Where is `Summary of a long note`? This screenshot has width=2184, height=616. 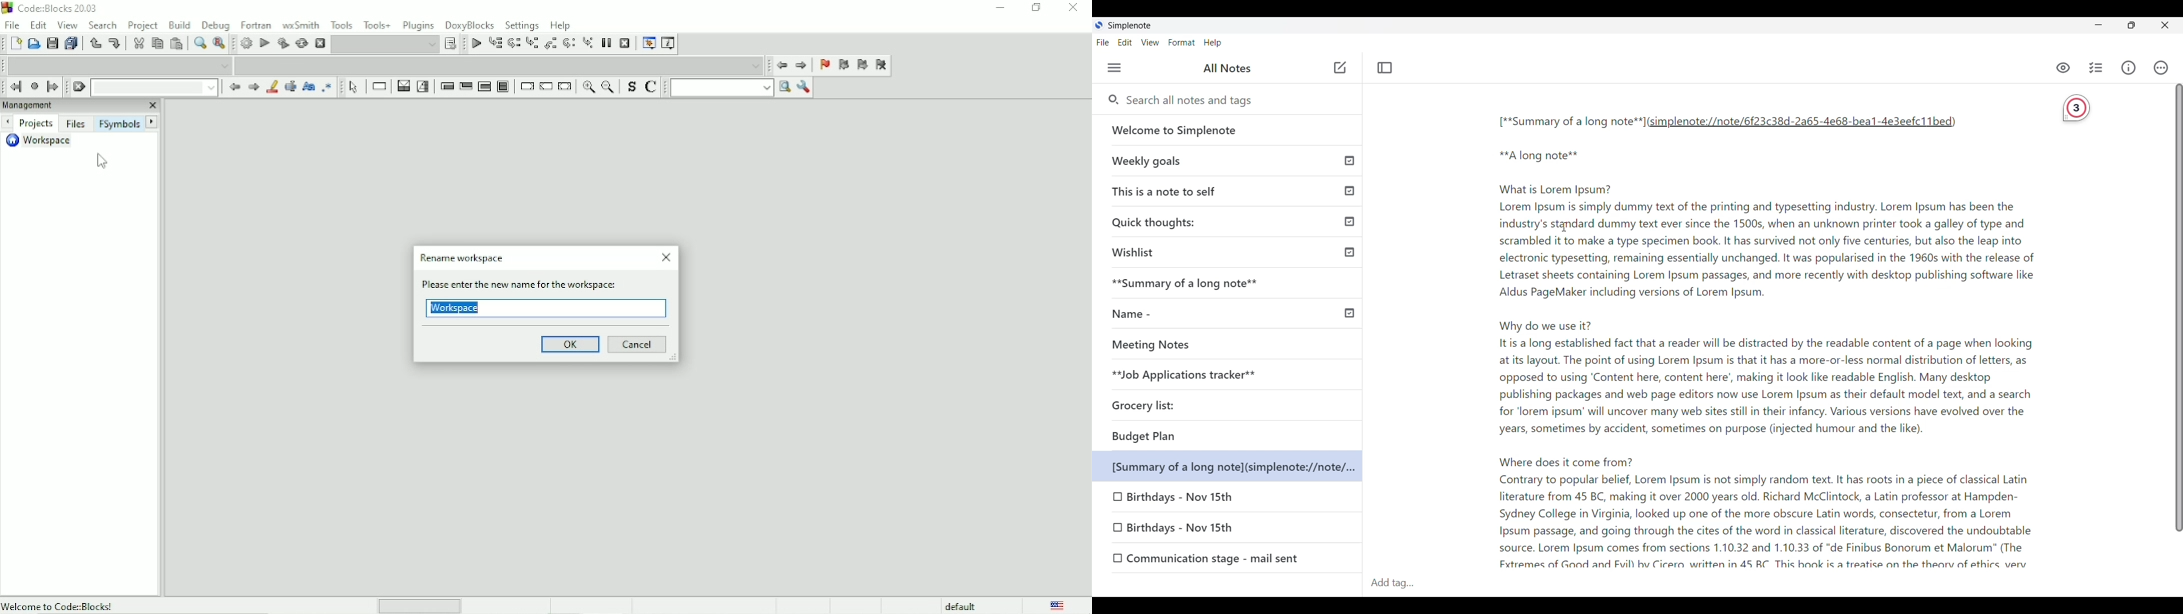
Summary of a long note is located at coordinates (1230, 282).